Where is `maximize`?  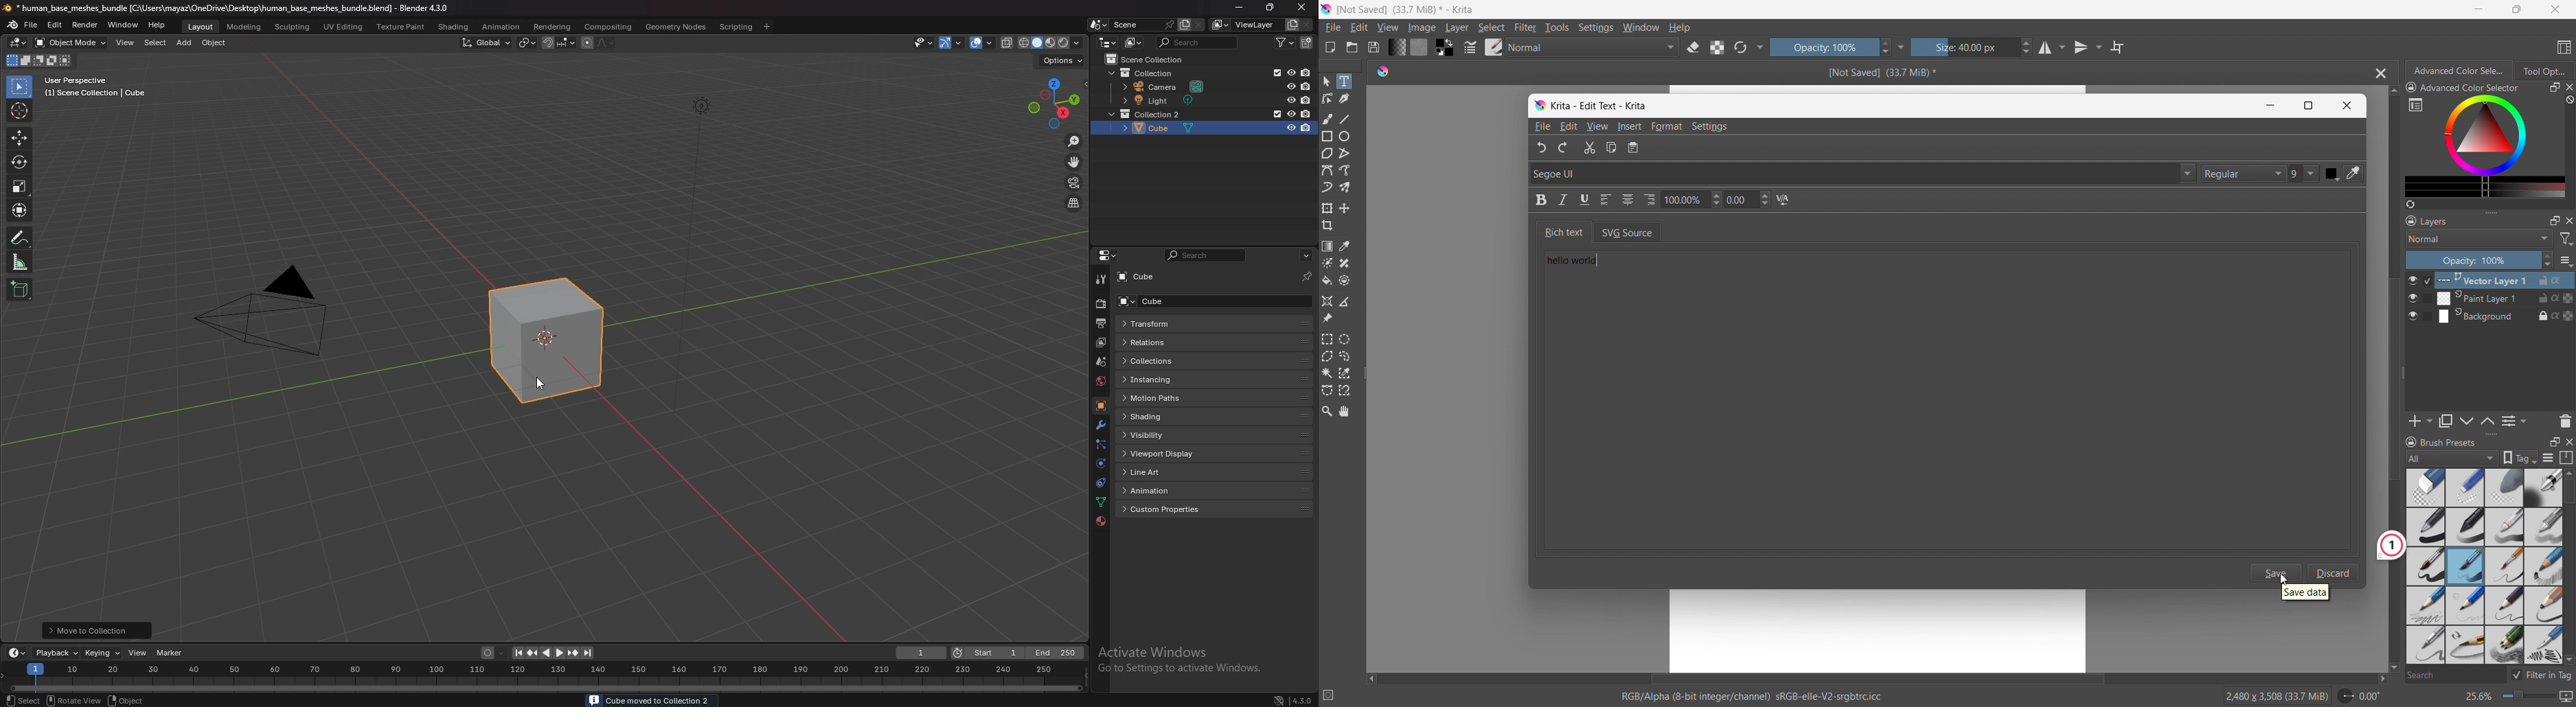 maximize is located at coordinates (2554, 88).